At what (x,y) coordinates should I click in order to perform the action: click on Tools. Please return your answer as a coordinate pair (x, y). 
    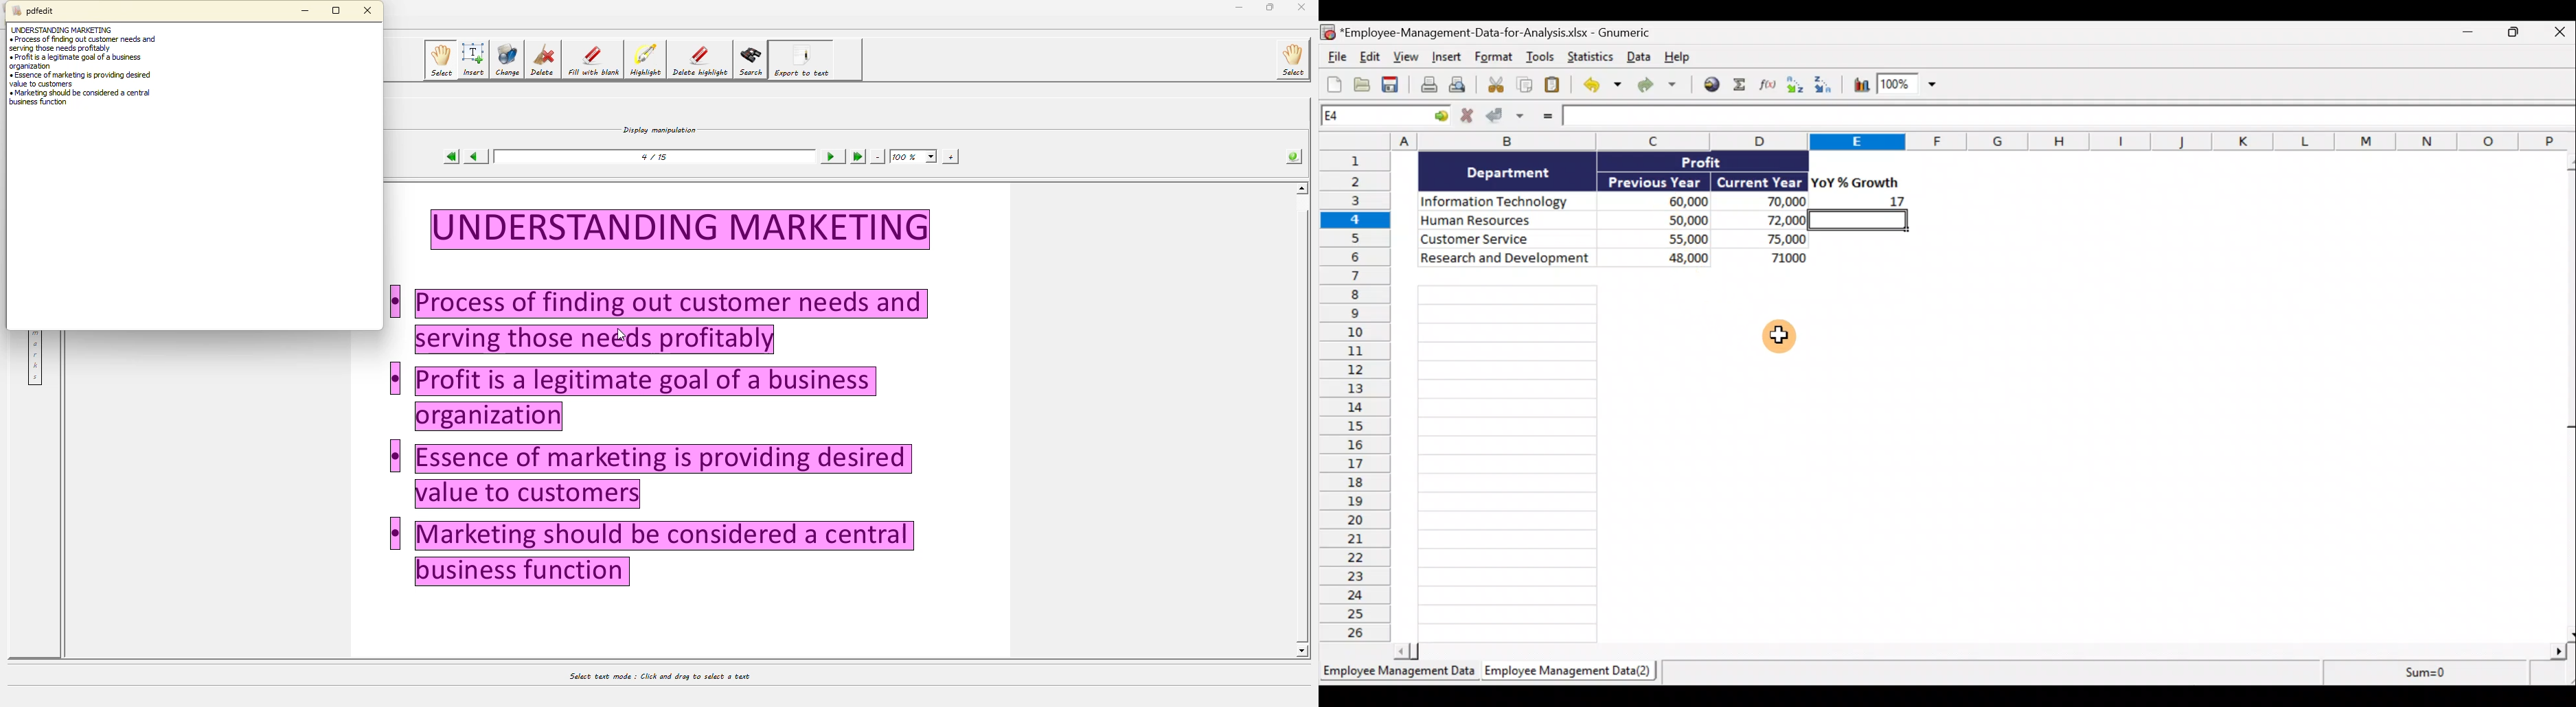
    Looking at the image, I should click on (1542, 59).